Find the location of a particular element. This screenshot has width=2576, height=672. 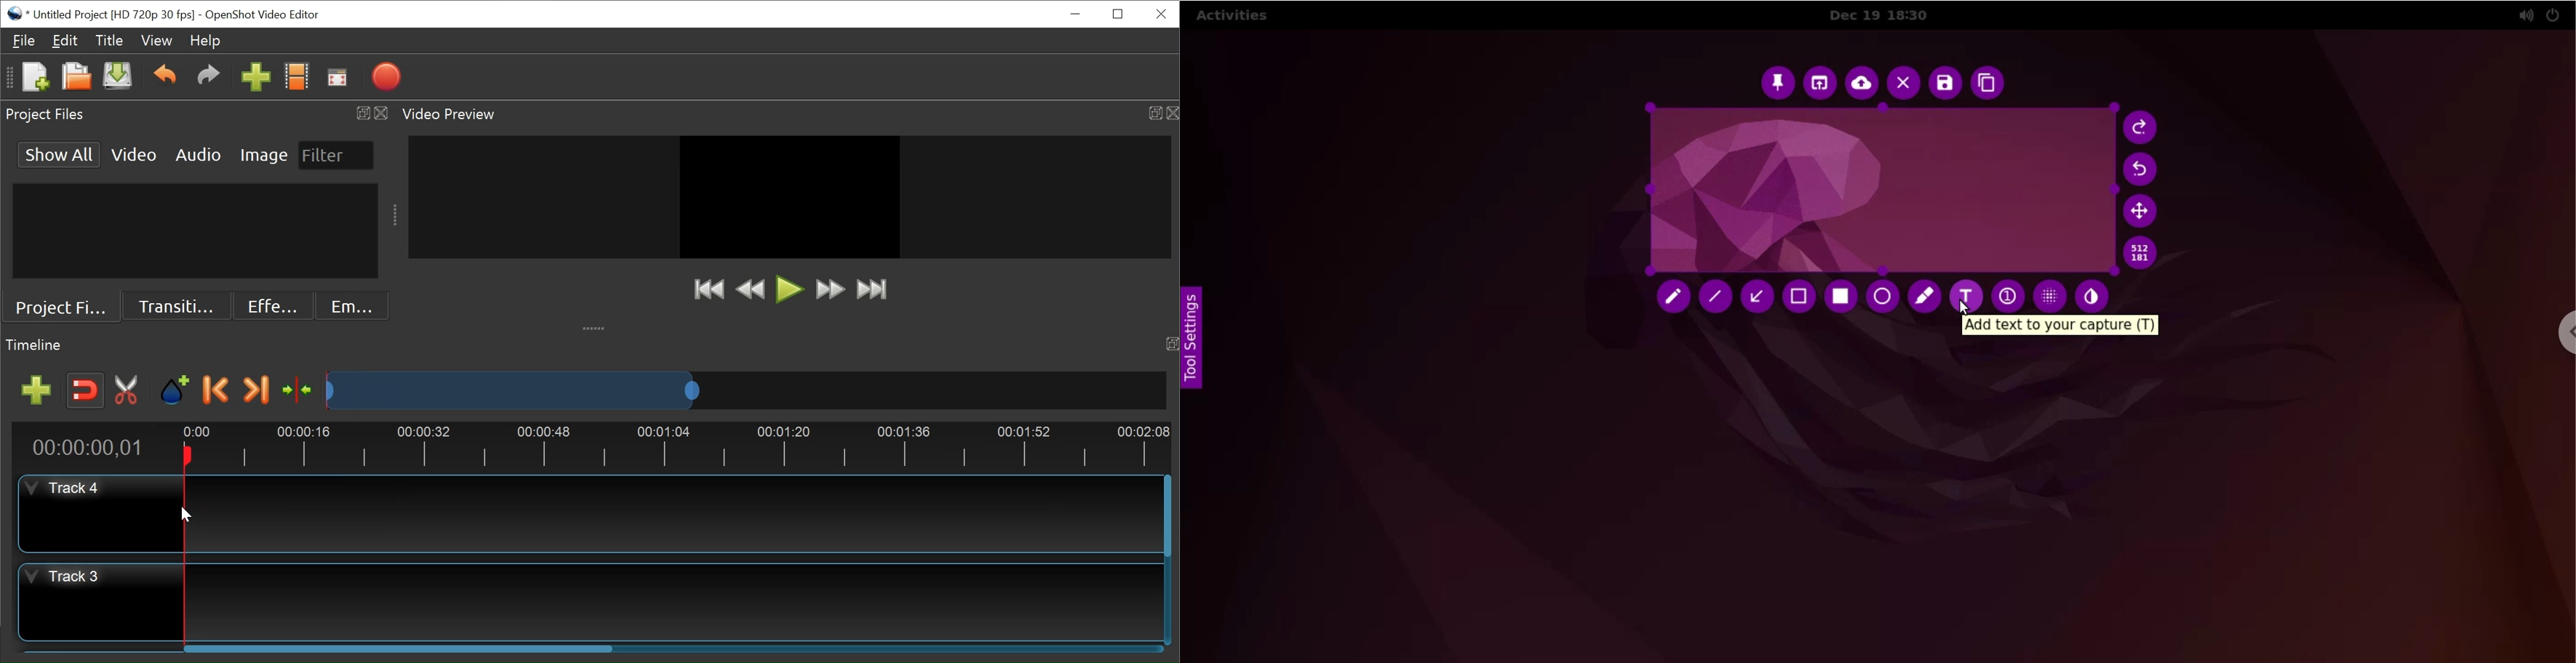

Play is located at coordinates (788, 291).